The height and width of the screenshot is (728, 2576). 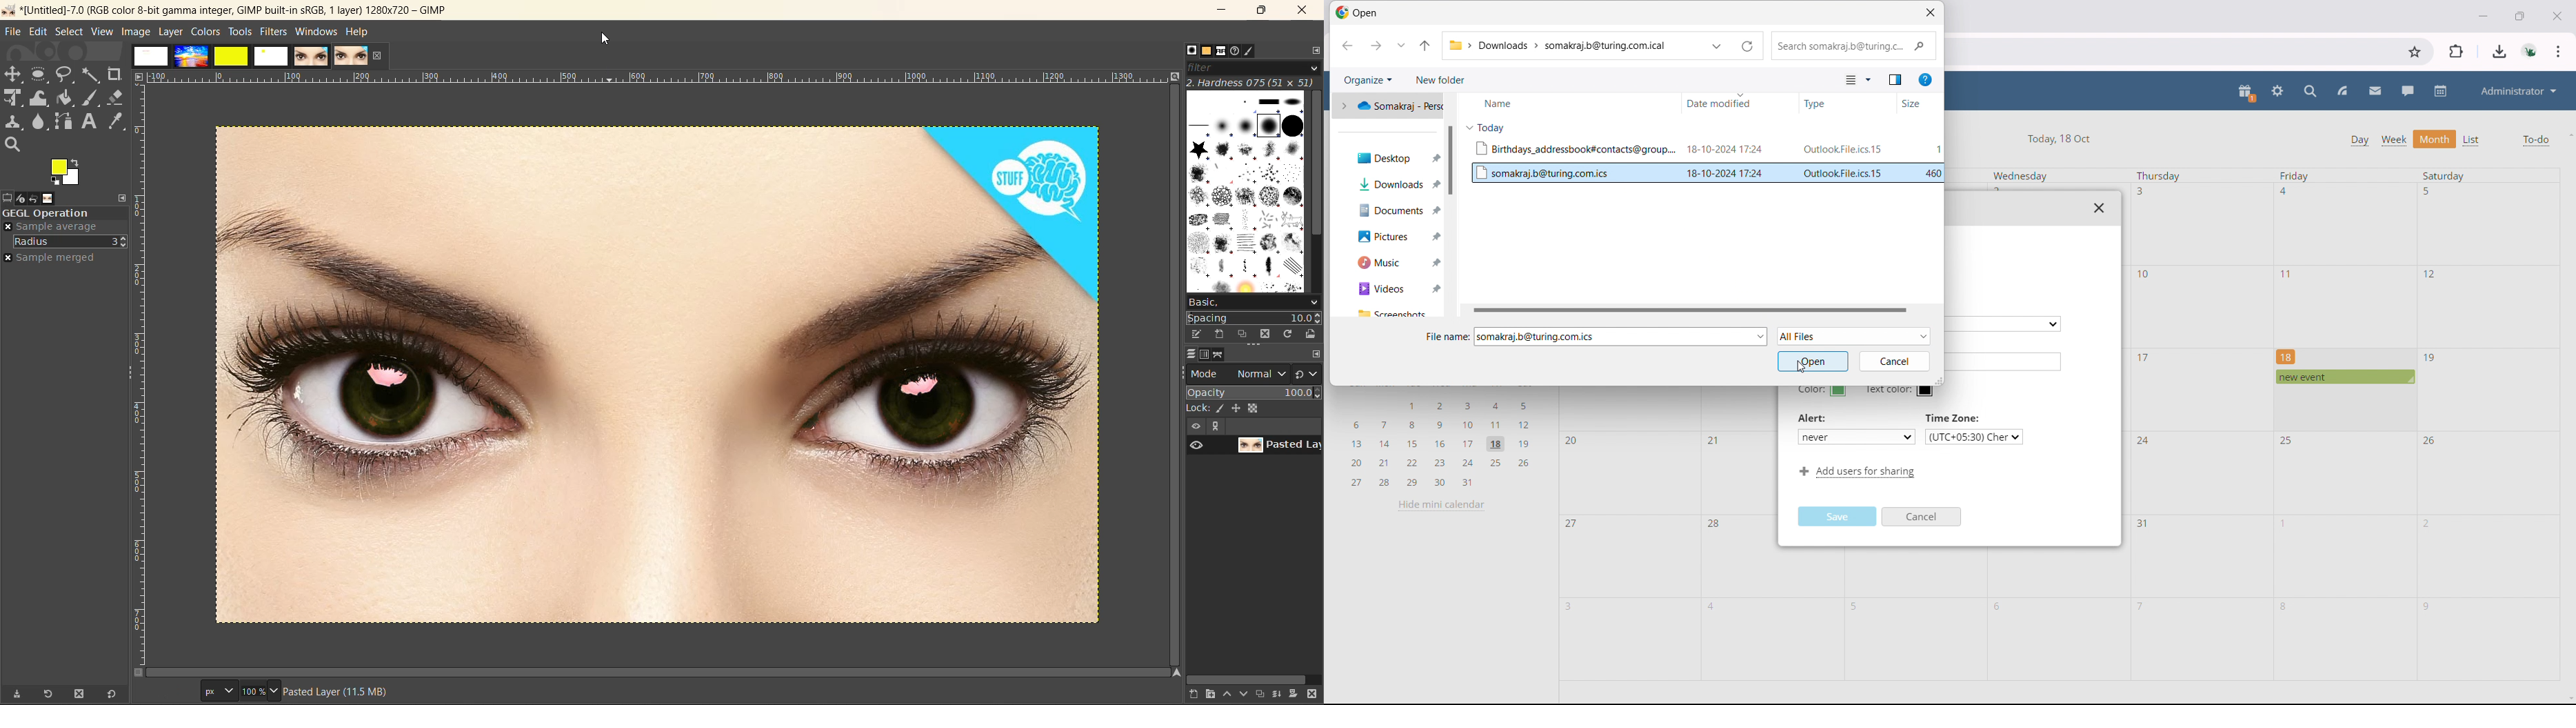 I want to click on save tool preset, so click(x=17, y=695).